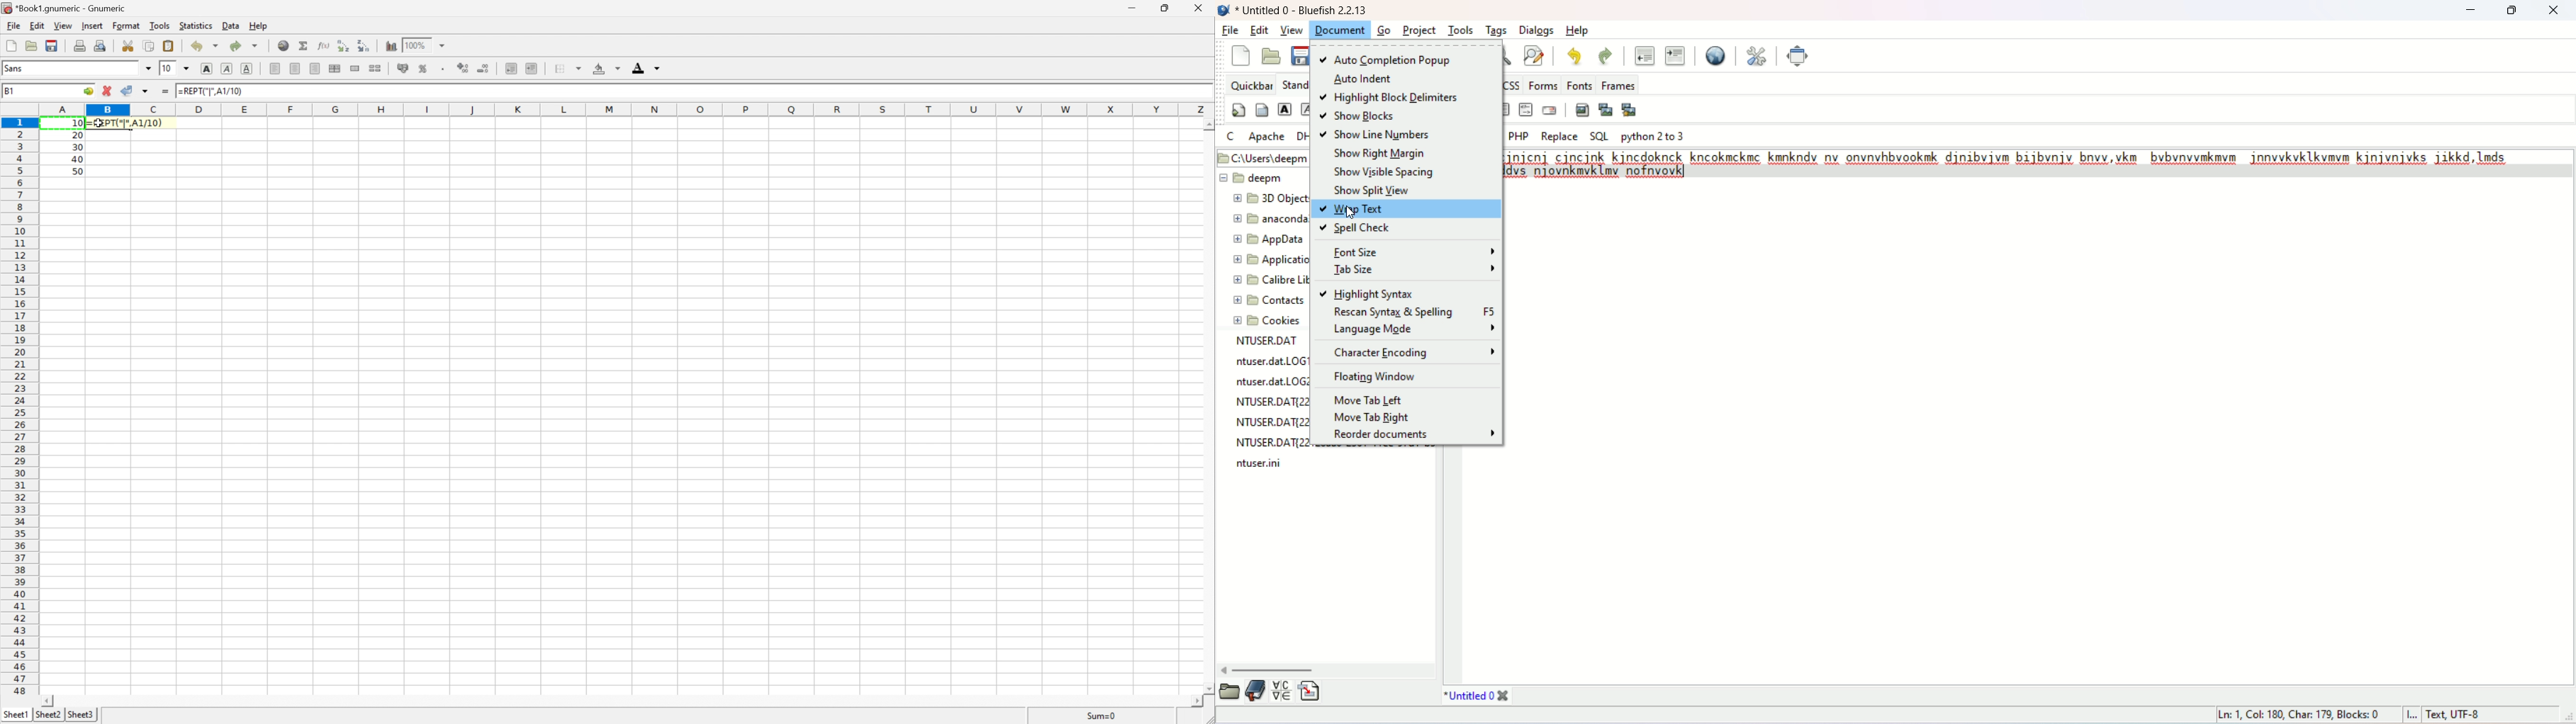 The width and height of the screenshot is (2576, 728). What do you see at coordinates (52, 46) in the screenshot?
I see `Save current workbook` at bounding box center [52, 46].